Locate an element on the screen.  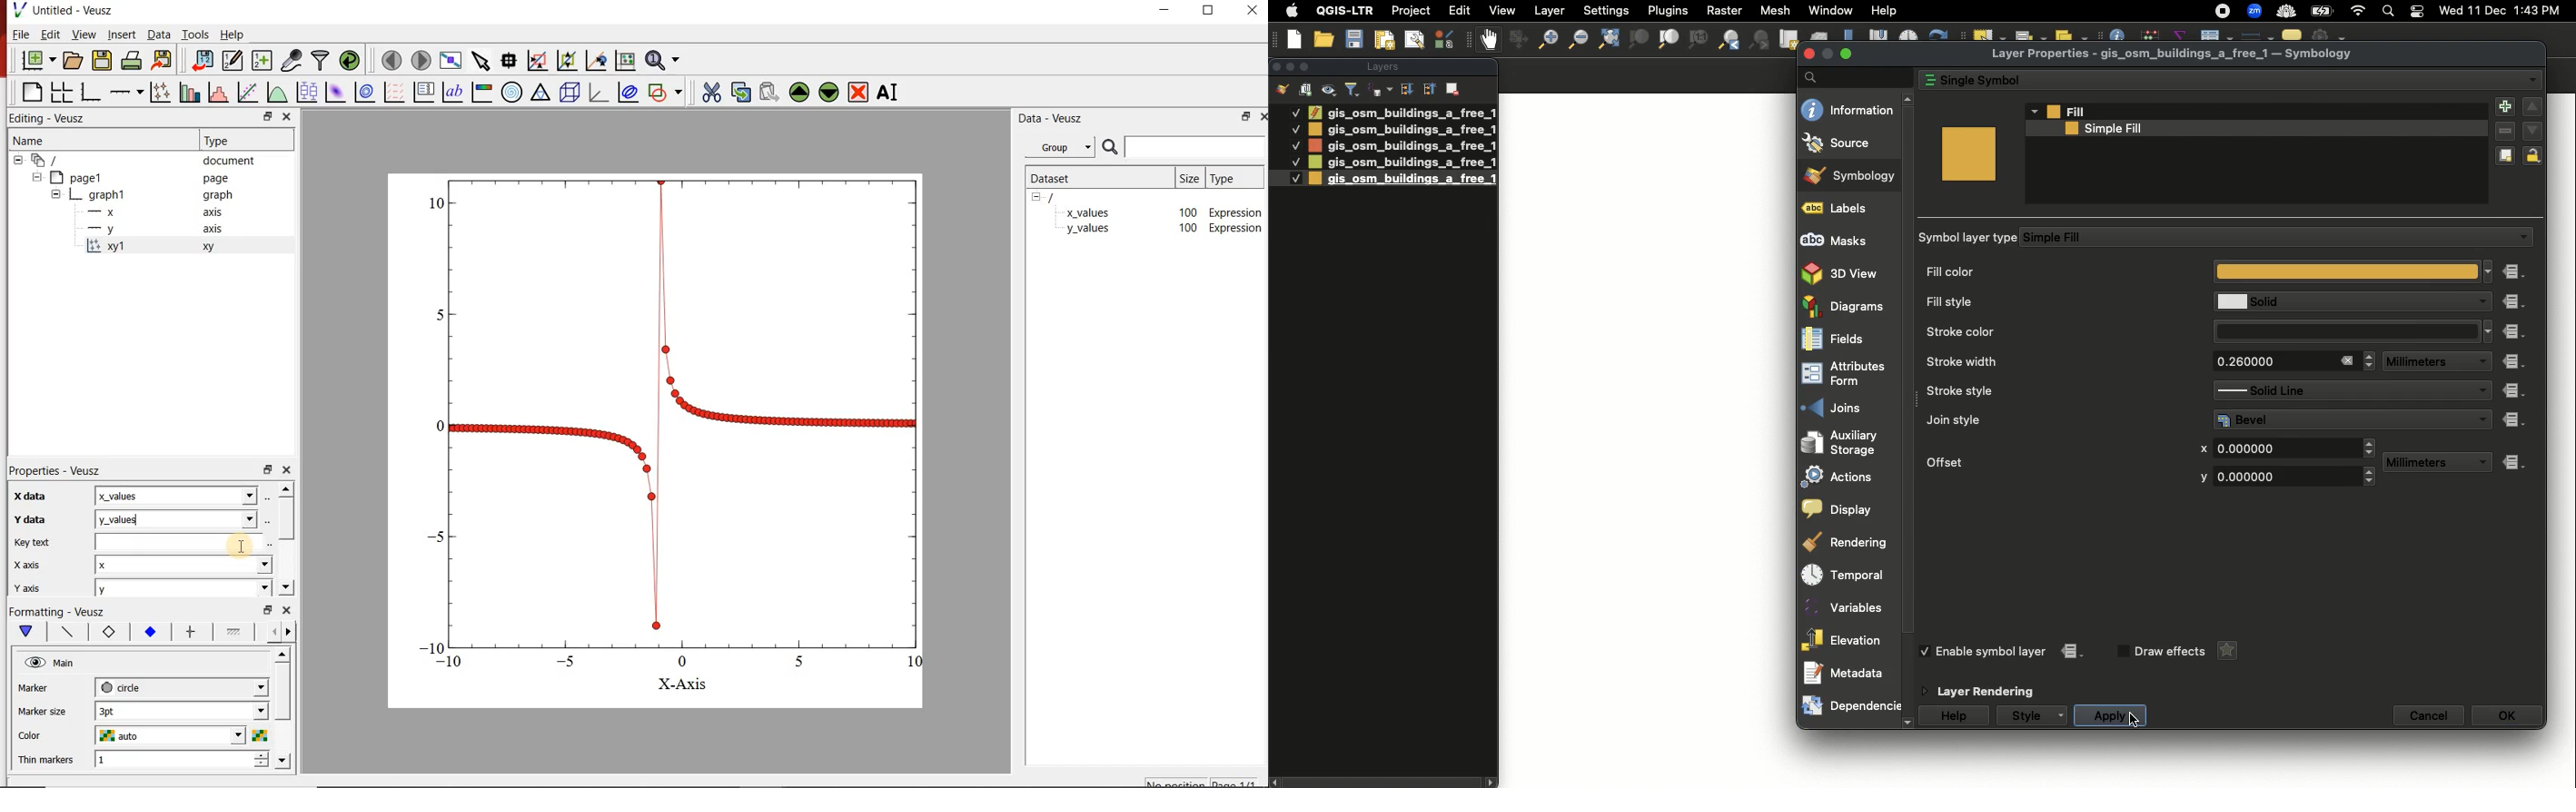
nchecked is located at coordinates (2121, 652).